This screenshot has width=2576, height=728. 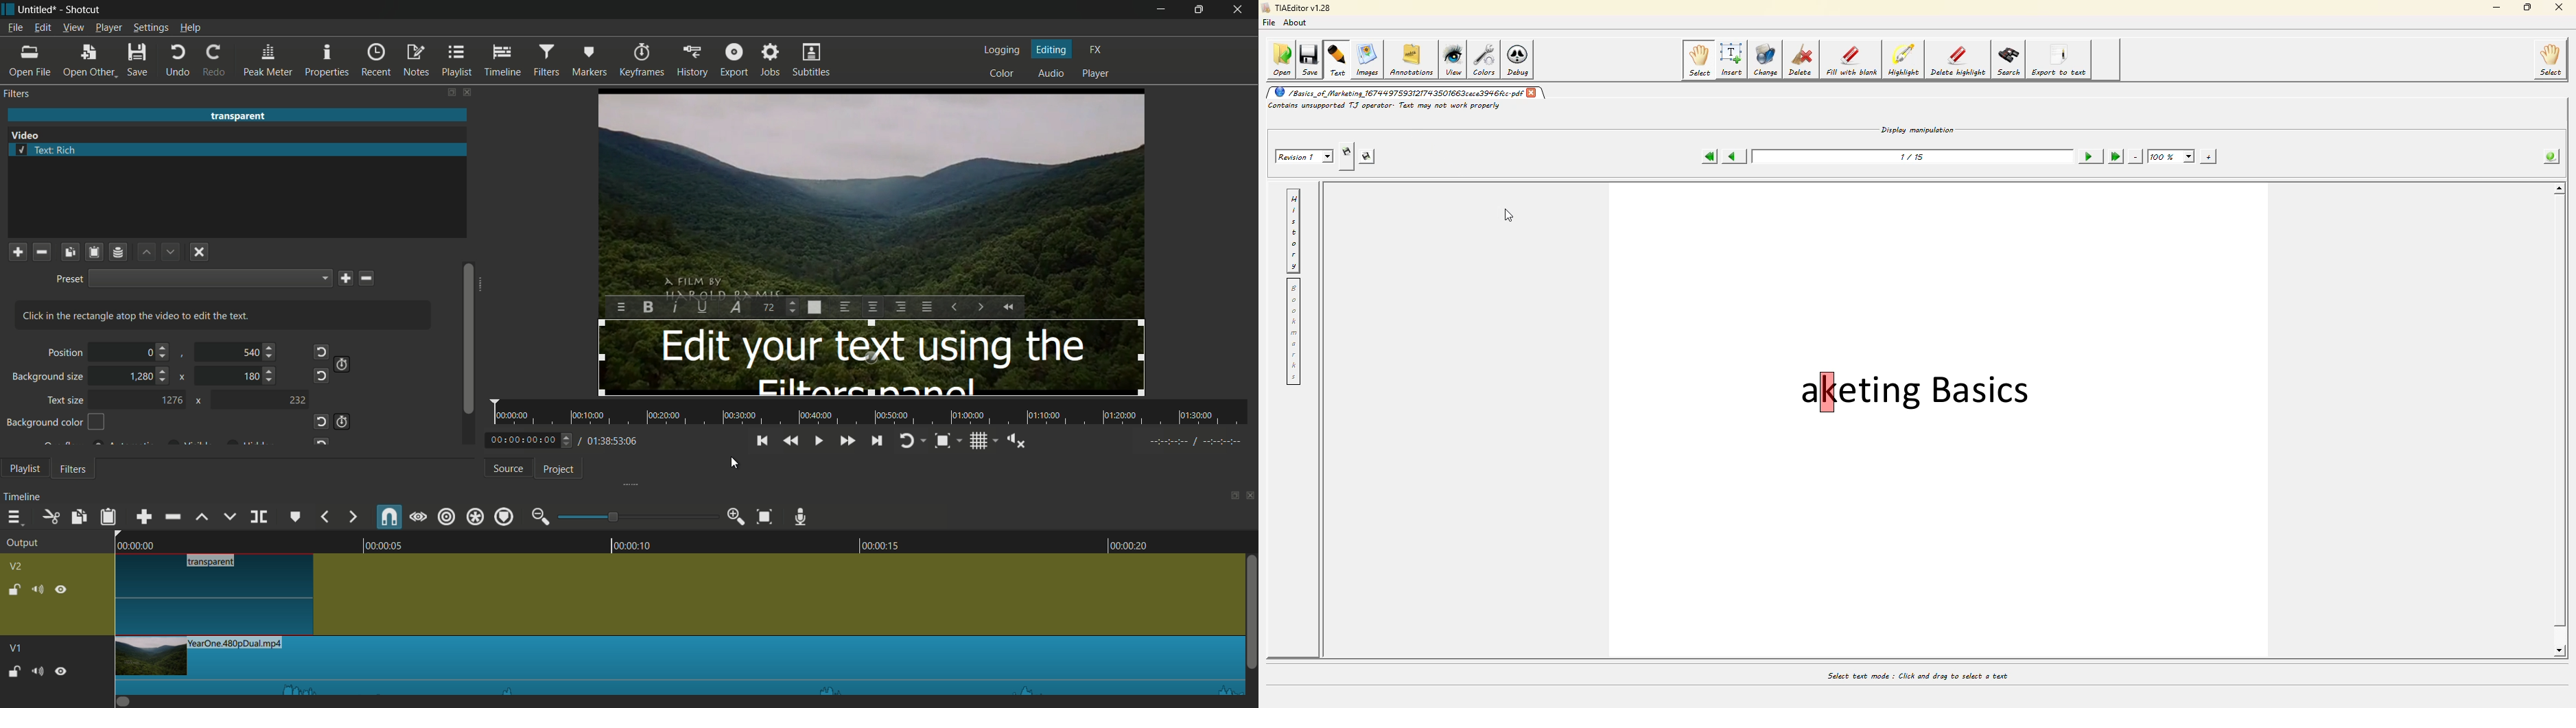 What do you see at coordinates (64, 353) in the screenshot?
I see `position` at bounding box center [64, 353].